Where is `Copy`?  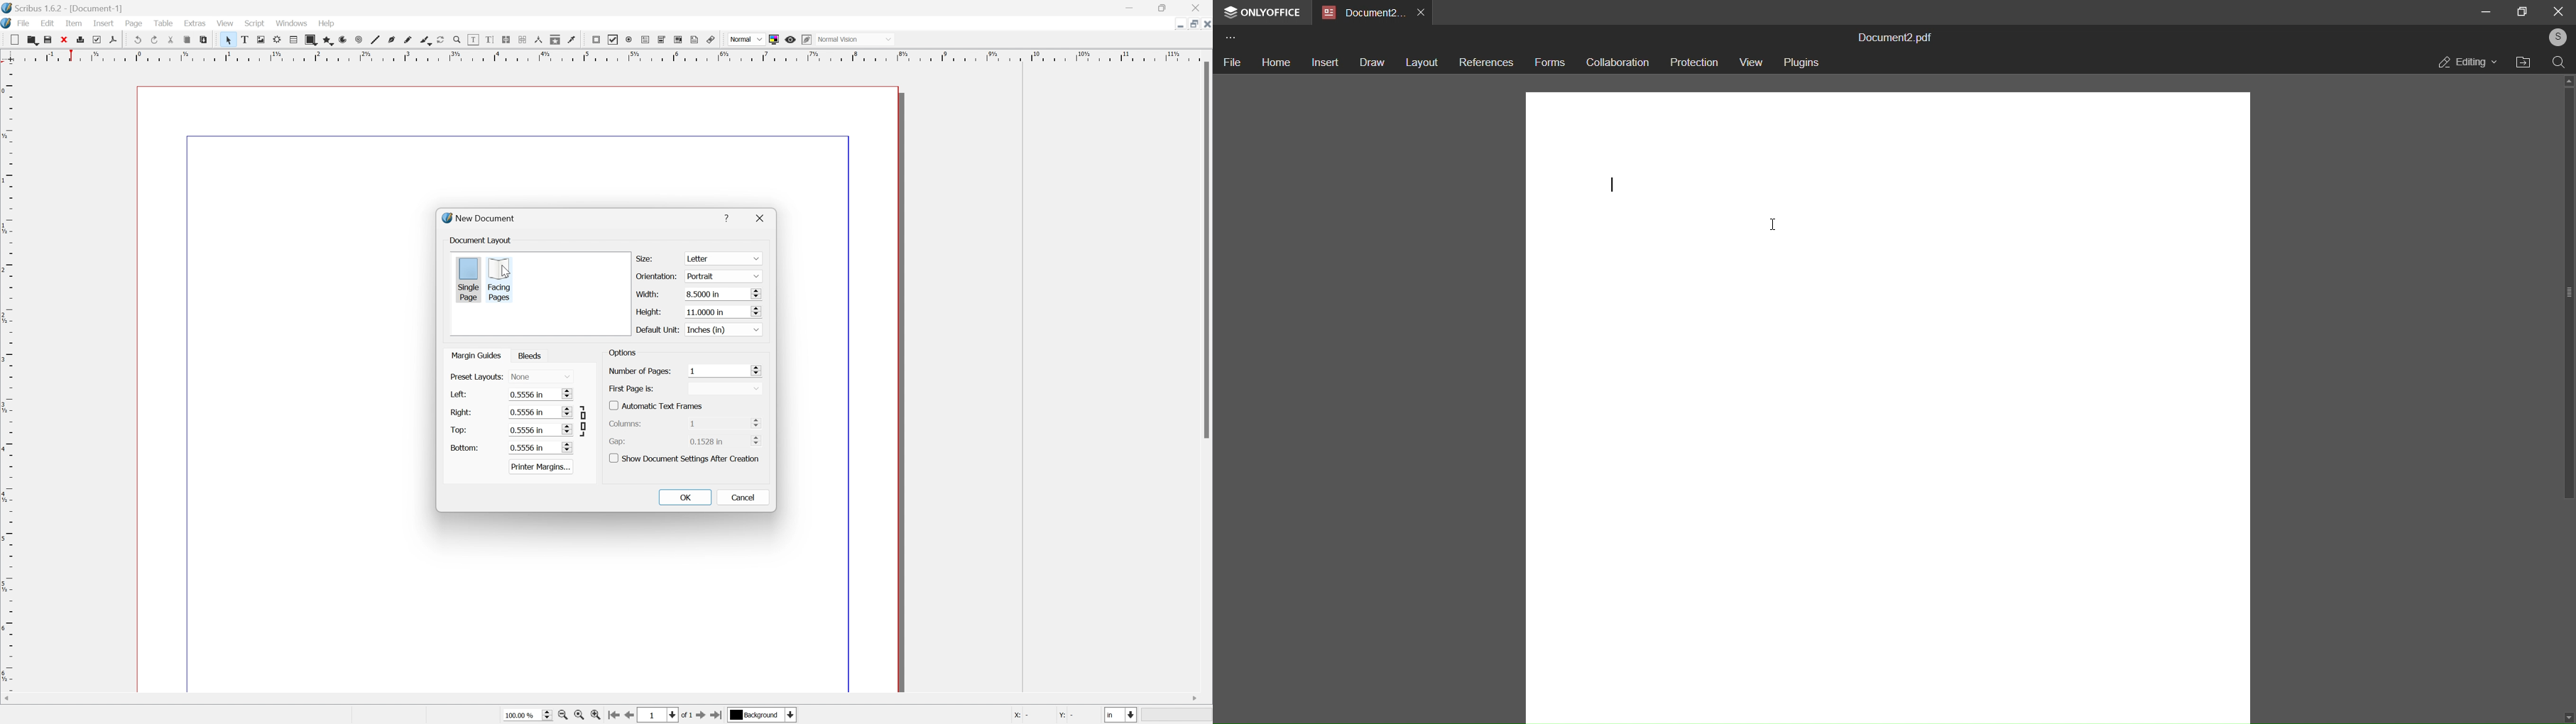 Copy is located at coordinates (190, 41).